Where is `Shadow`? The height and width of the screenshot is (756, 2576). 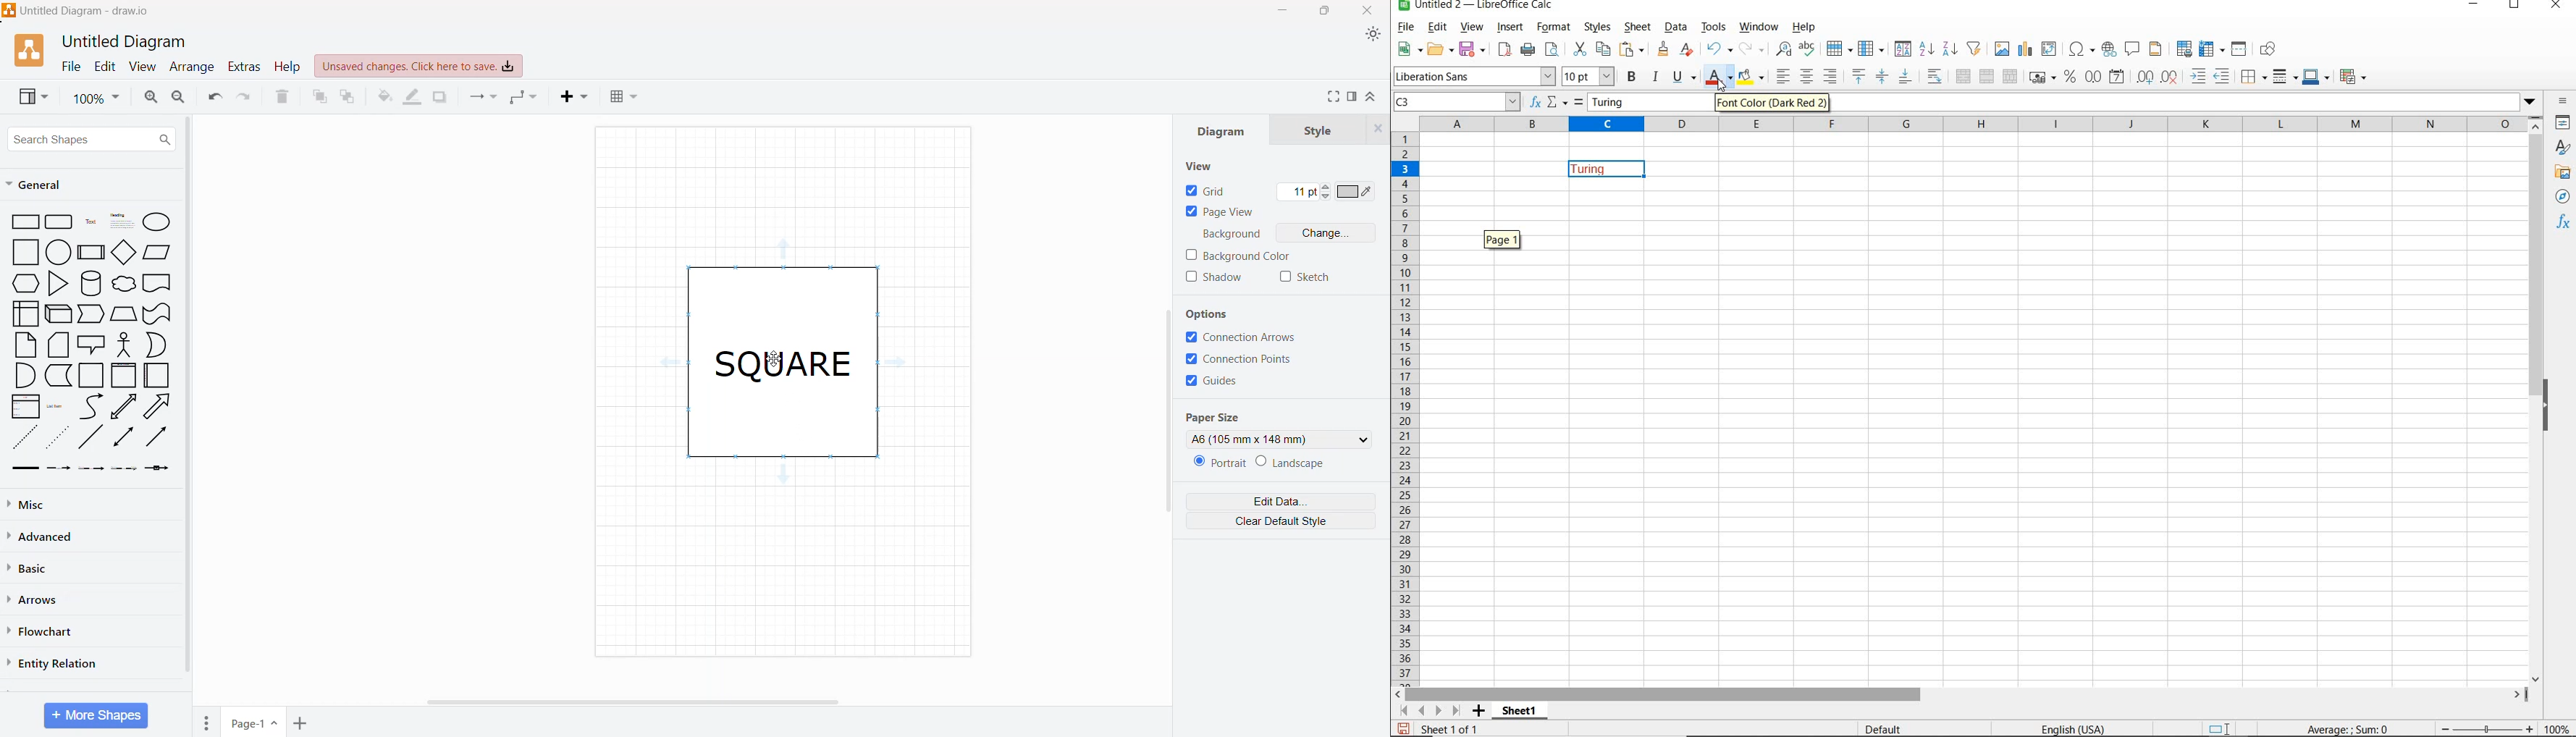
Shadow is located at coordinates (441, 97).